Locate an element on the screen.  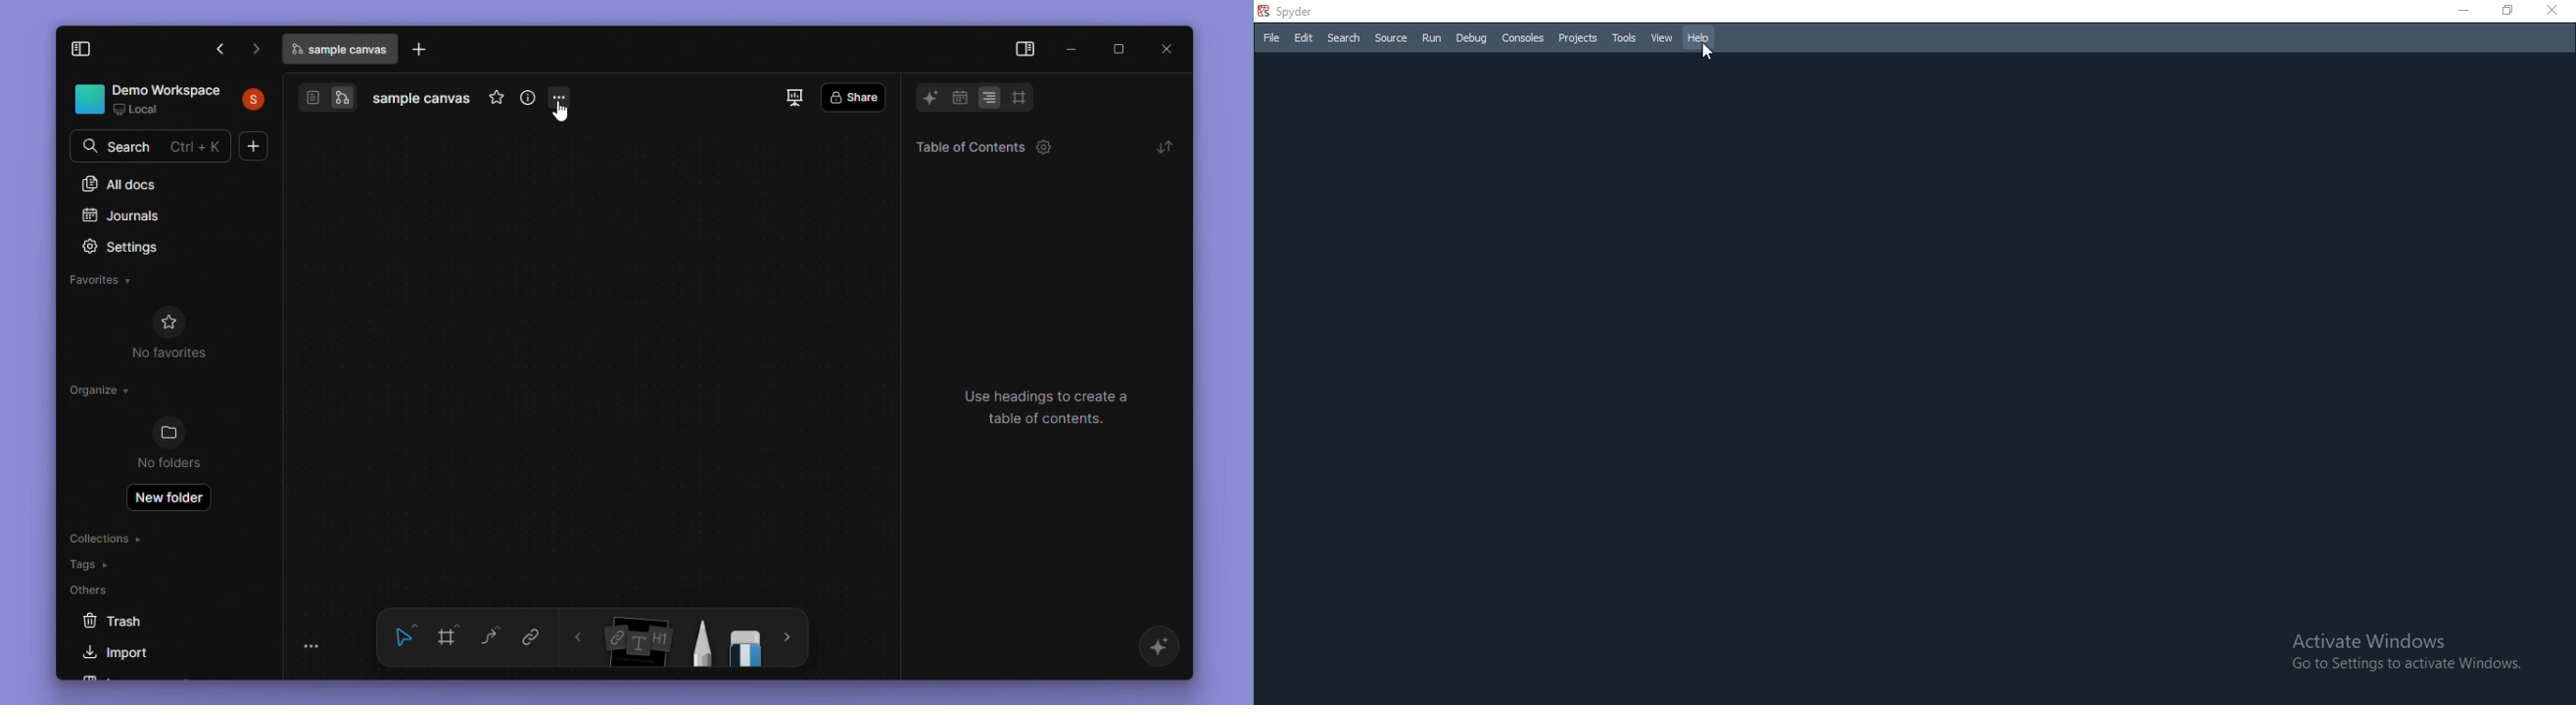
View is located at coordinates (1663, 36).